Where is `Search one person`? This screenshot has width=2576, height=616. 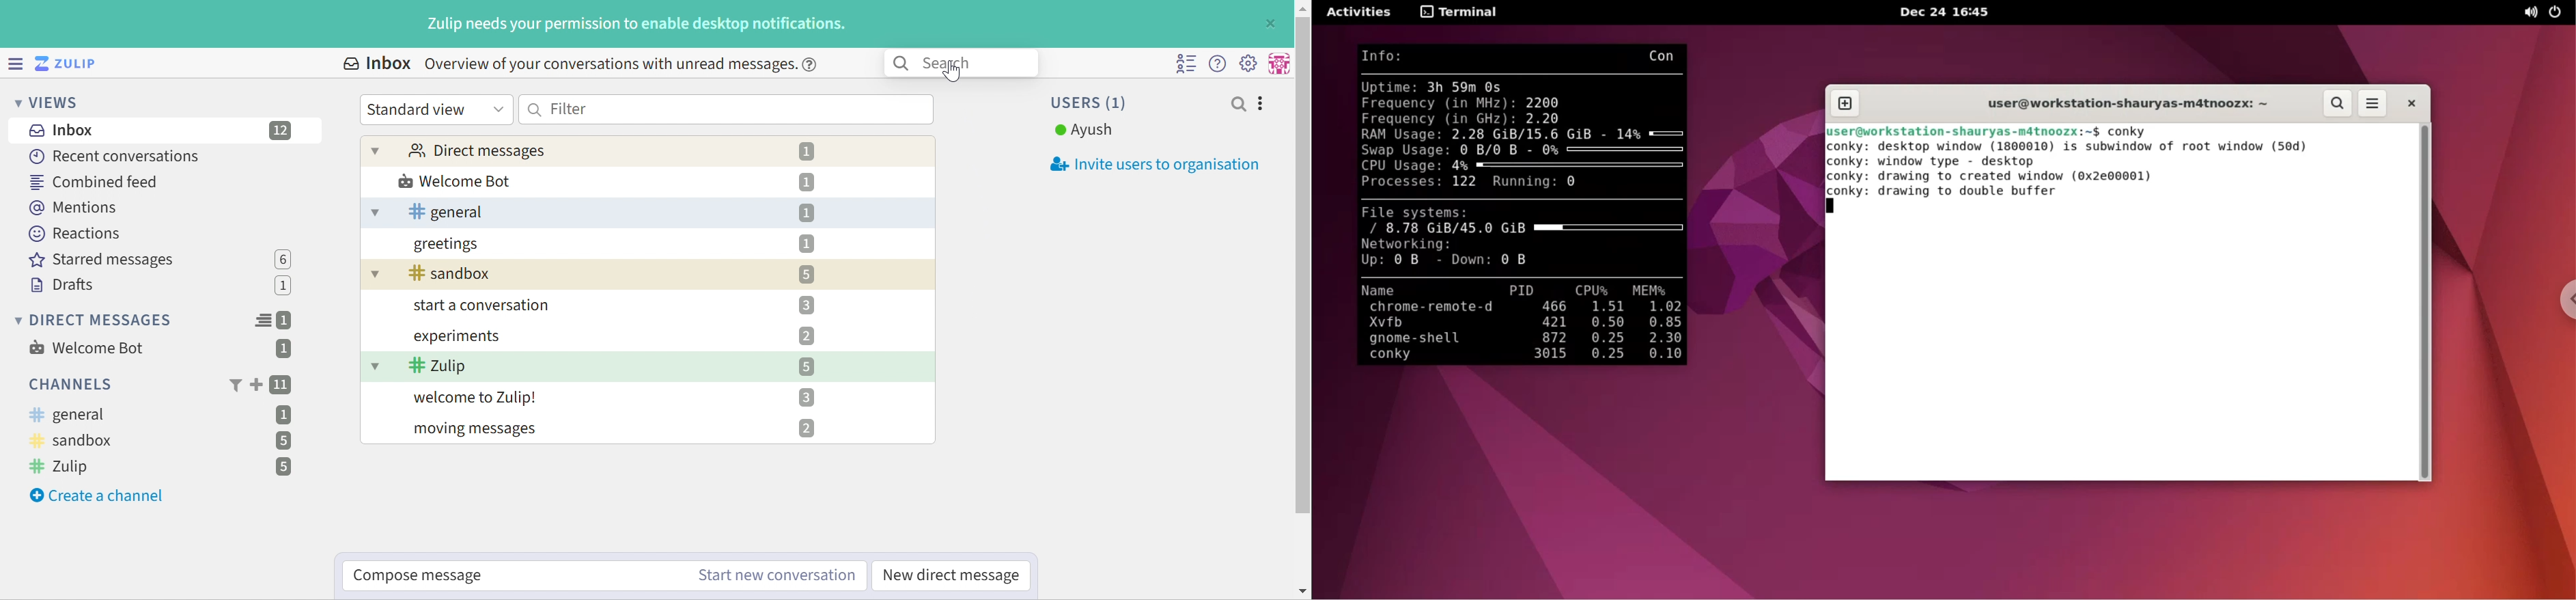
Search one person is located at coordinates (1238, 104).